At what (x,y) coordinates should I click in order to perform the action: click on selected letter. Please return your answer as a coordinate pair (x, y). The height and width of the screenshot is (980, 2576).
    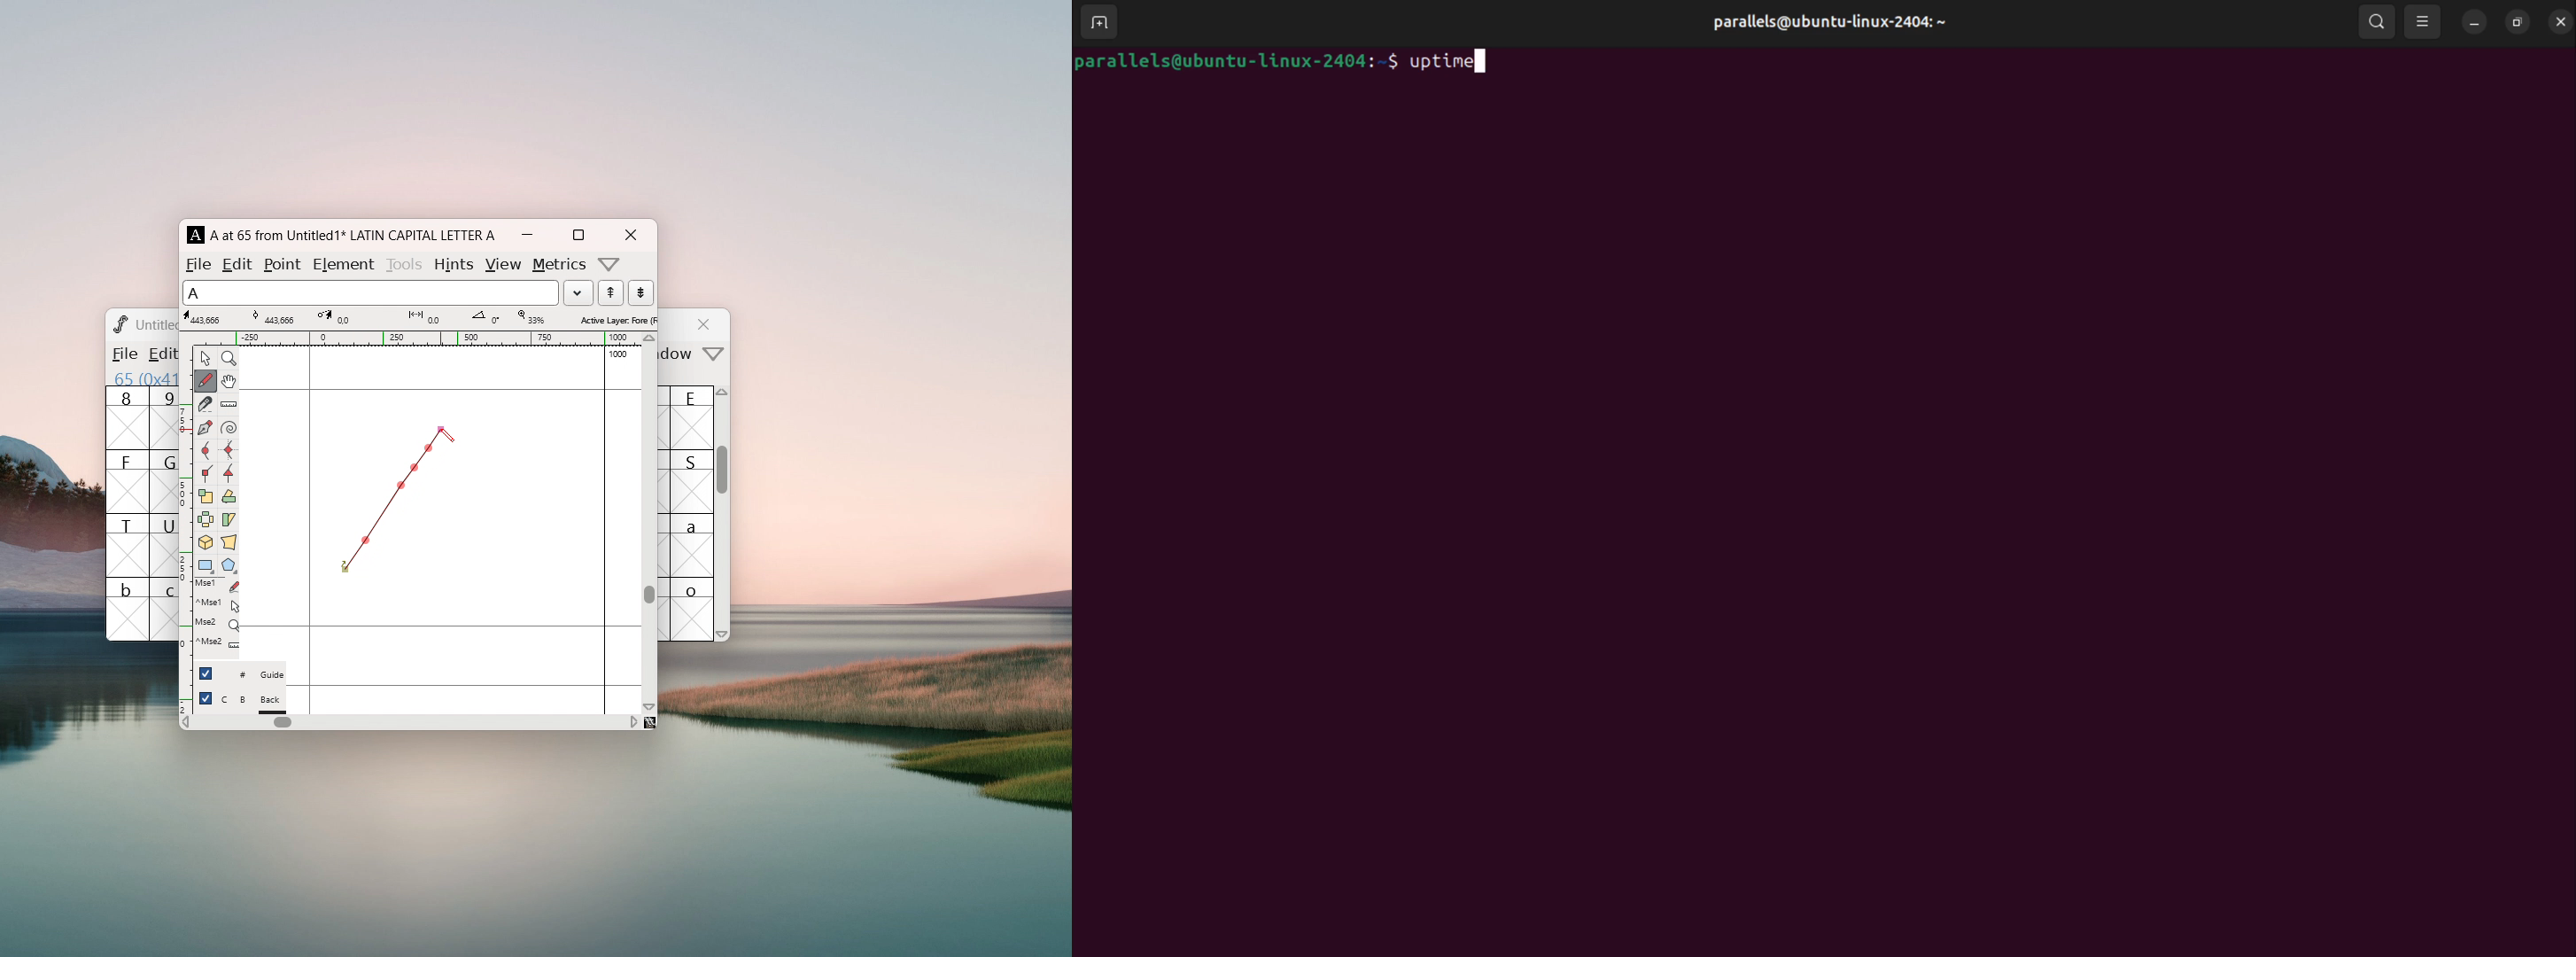
    Looking at the image, I should click on (370, 292).